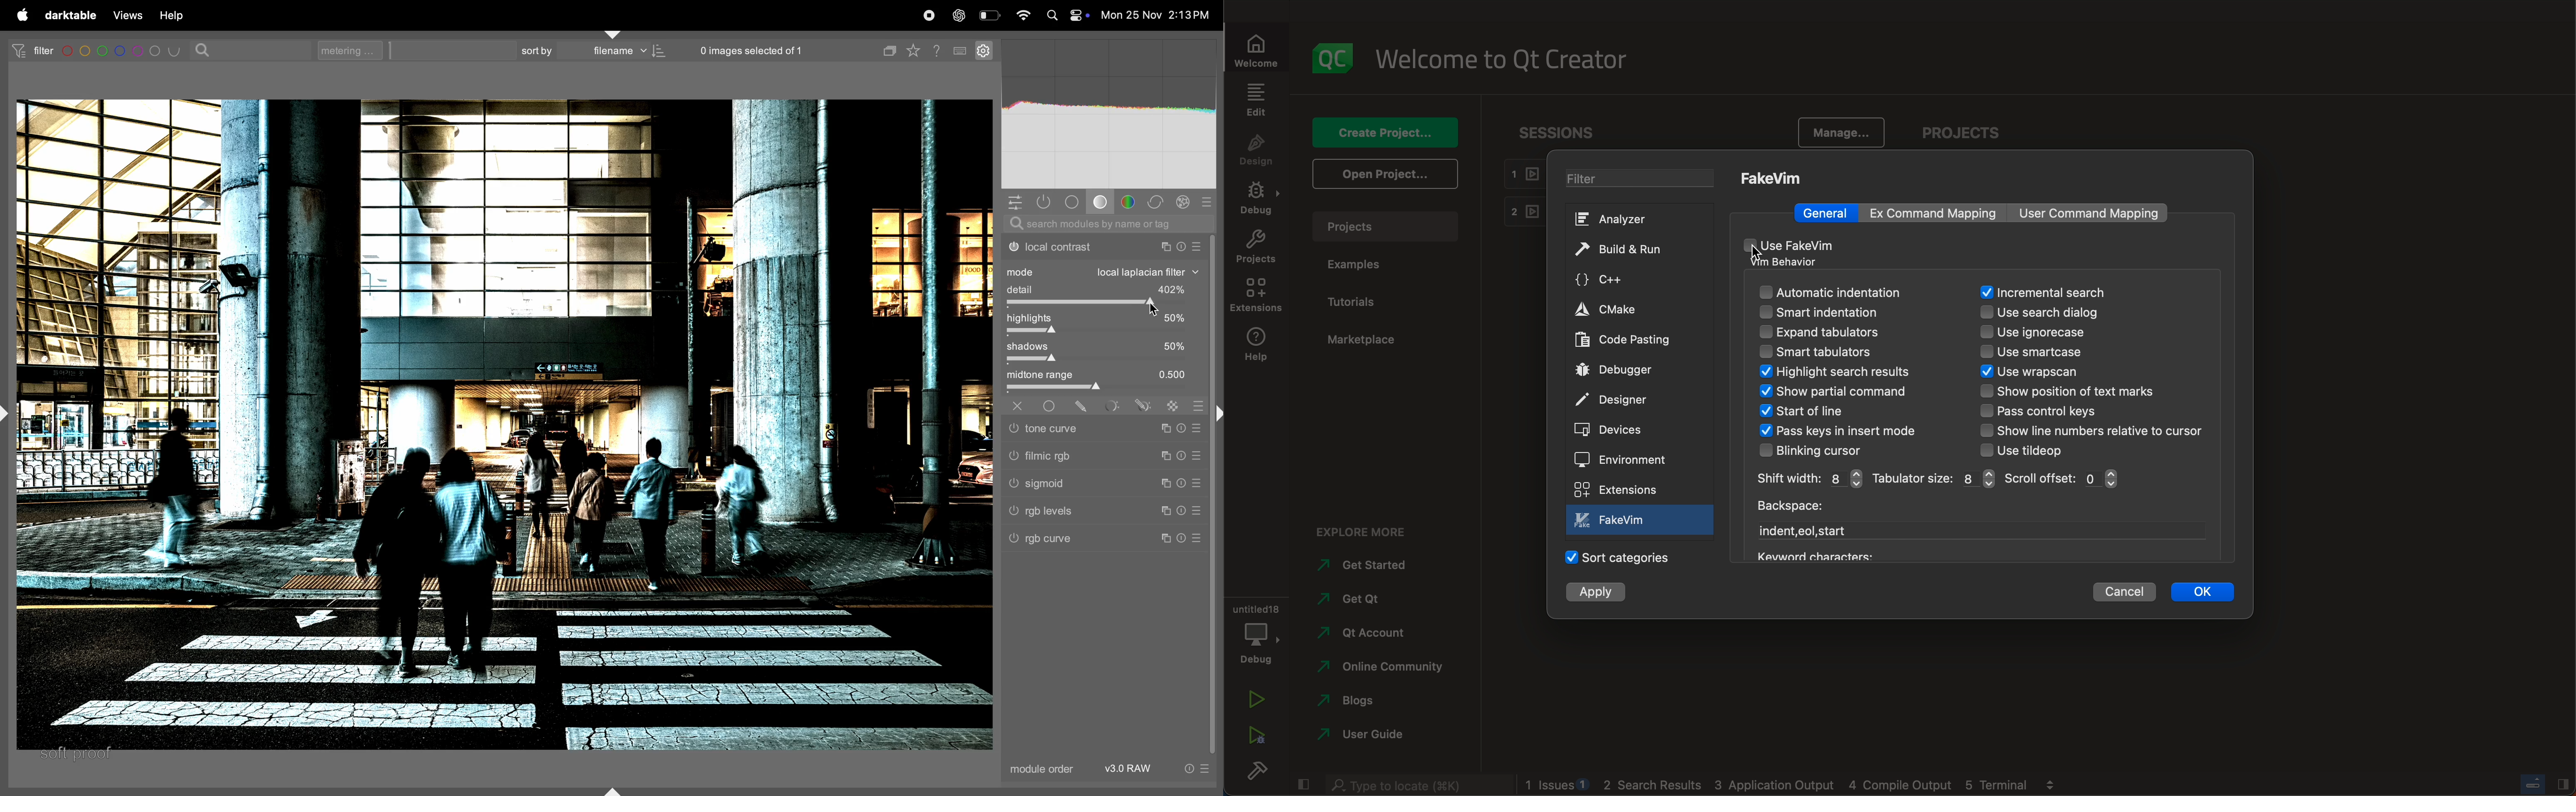 Image resolution: width=2576 pixels, height=812 pixels. Describe the element at coordinates (1842, 334) in the screenshot. I see `expand` at that location.